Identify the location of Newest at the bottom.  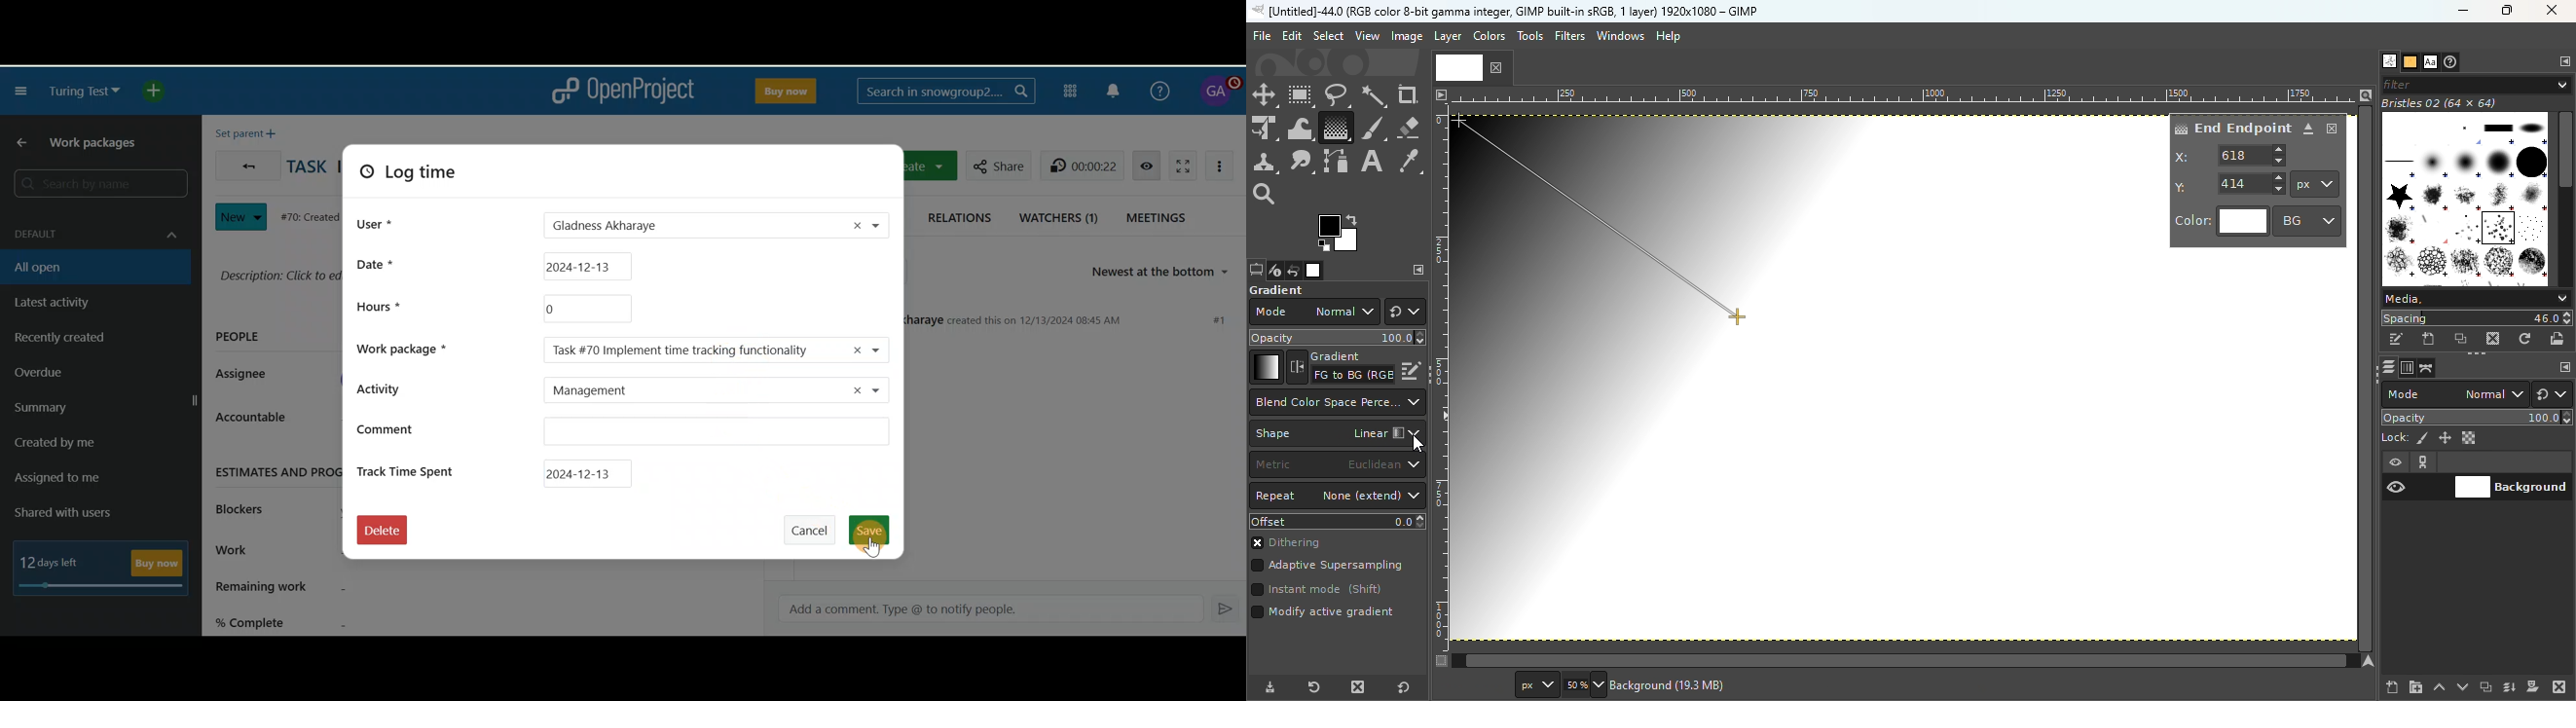
(1167, 273).